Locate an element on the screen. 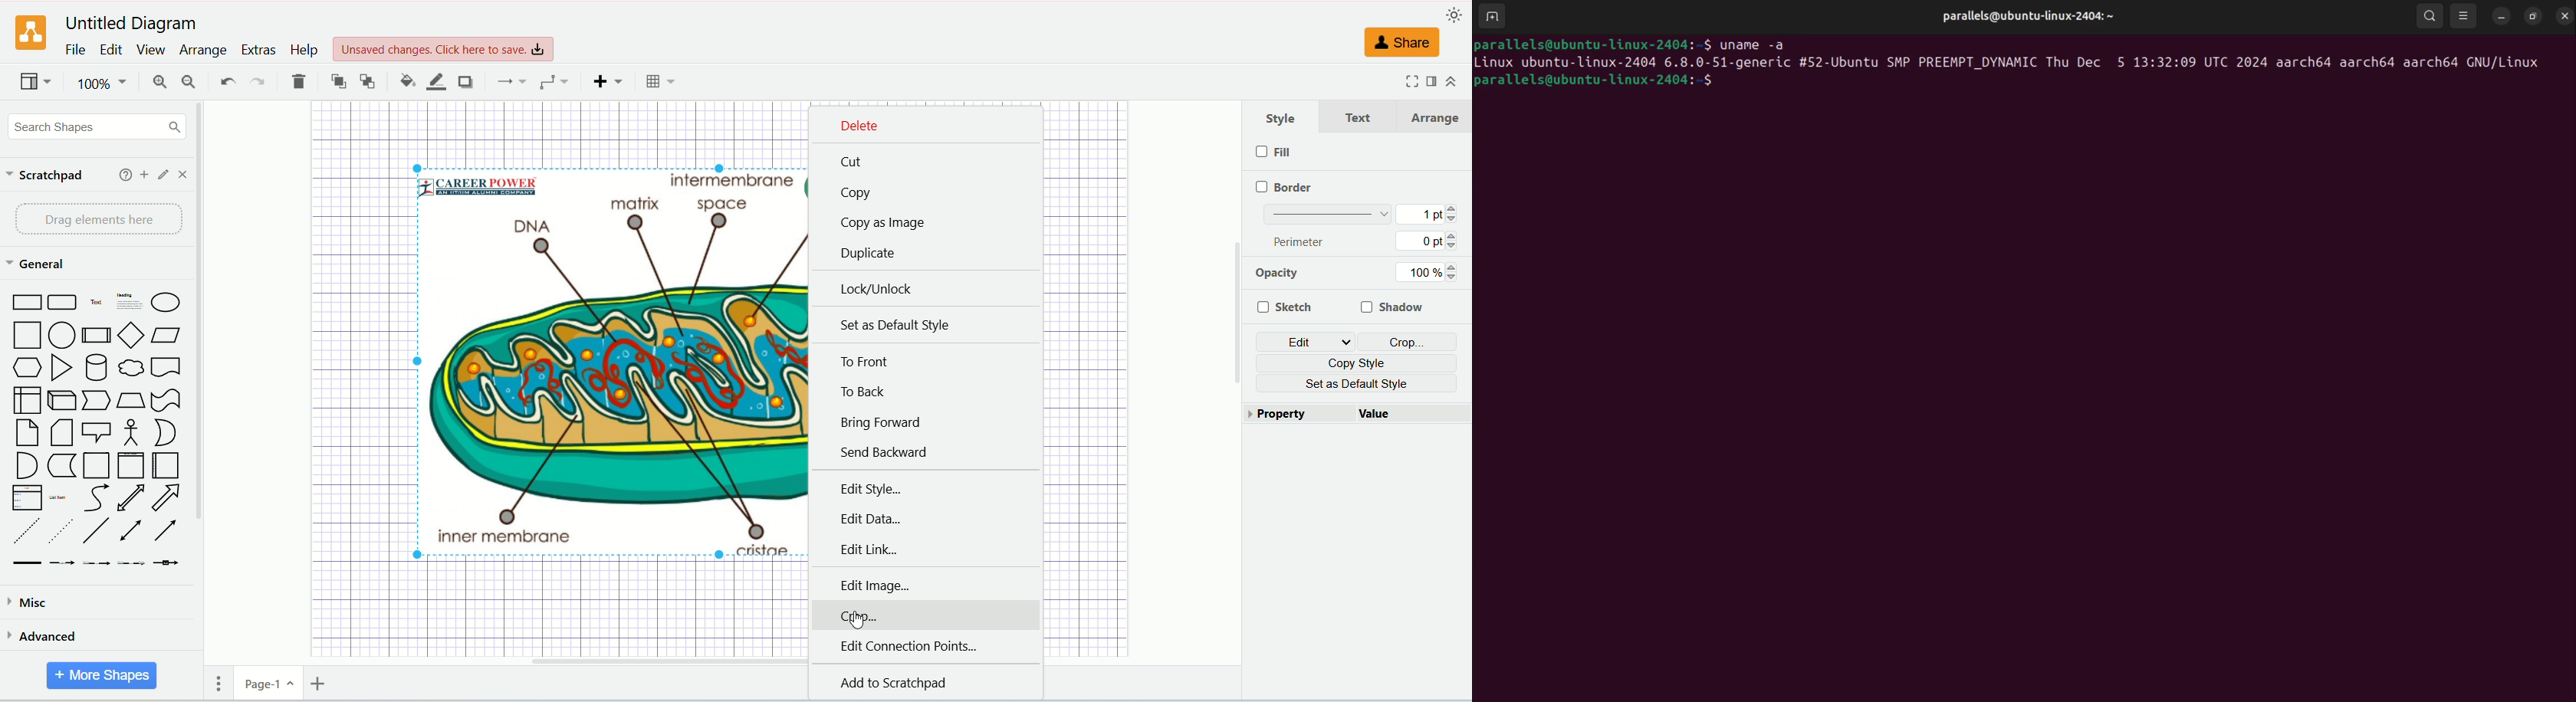 The height and width of the screenshot is (728, 2576). Untitled Diagram is located at coordinates (130, 25).